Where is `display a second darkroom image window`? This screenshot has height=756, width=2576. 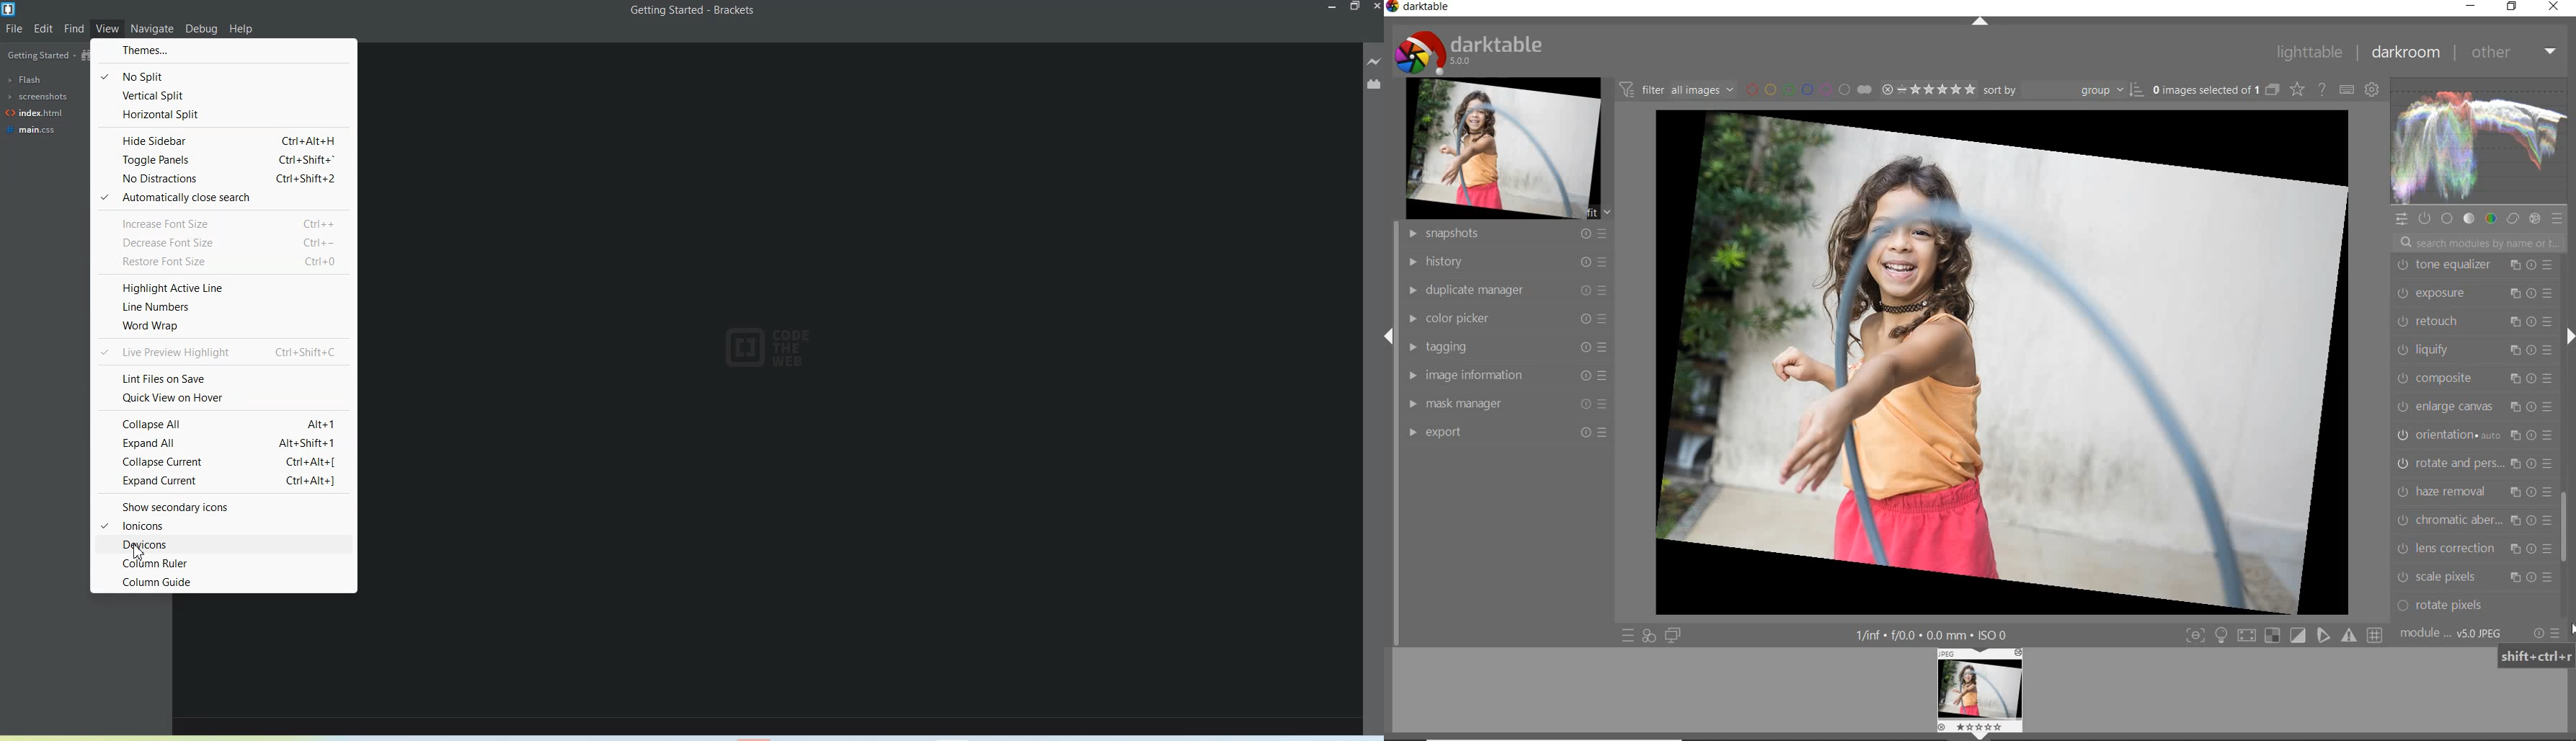
display a second darkroom image window is located at coordinates (1672, 636).